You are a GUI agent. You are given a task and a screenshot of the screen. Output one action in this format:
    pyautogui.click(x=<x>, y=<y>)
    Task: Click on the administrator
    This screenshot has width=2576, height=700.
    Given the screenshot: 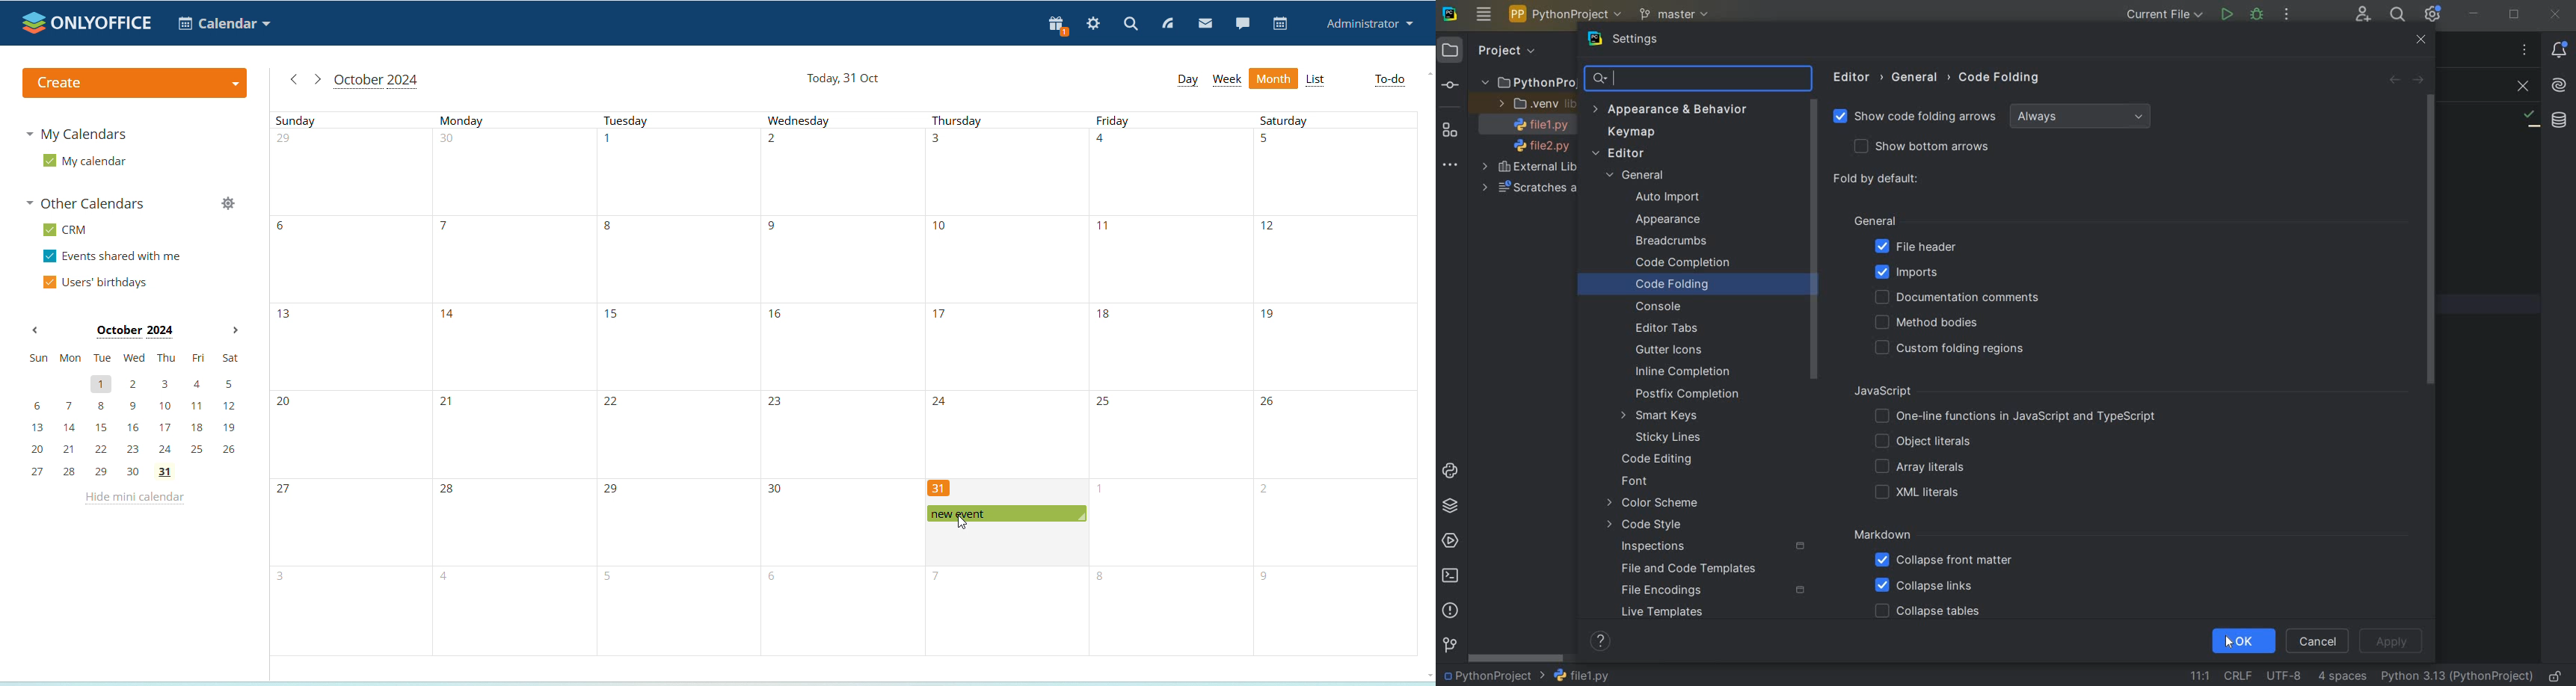 What is the action you would take?
    pyautogui.click(x=1371, y=25)
    